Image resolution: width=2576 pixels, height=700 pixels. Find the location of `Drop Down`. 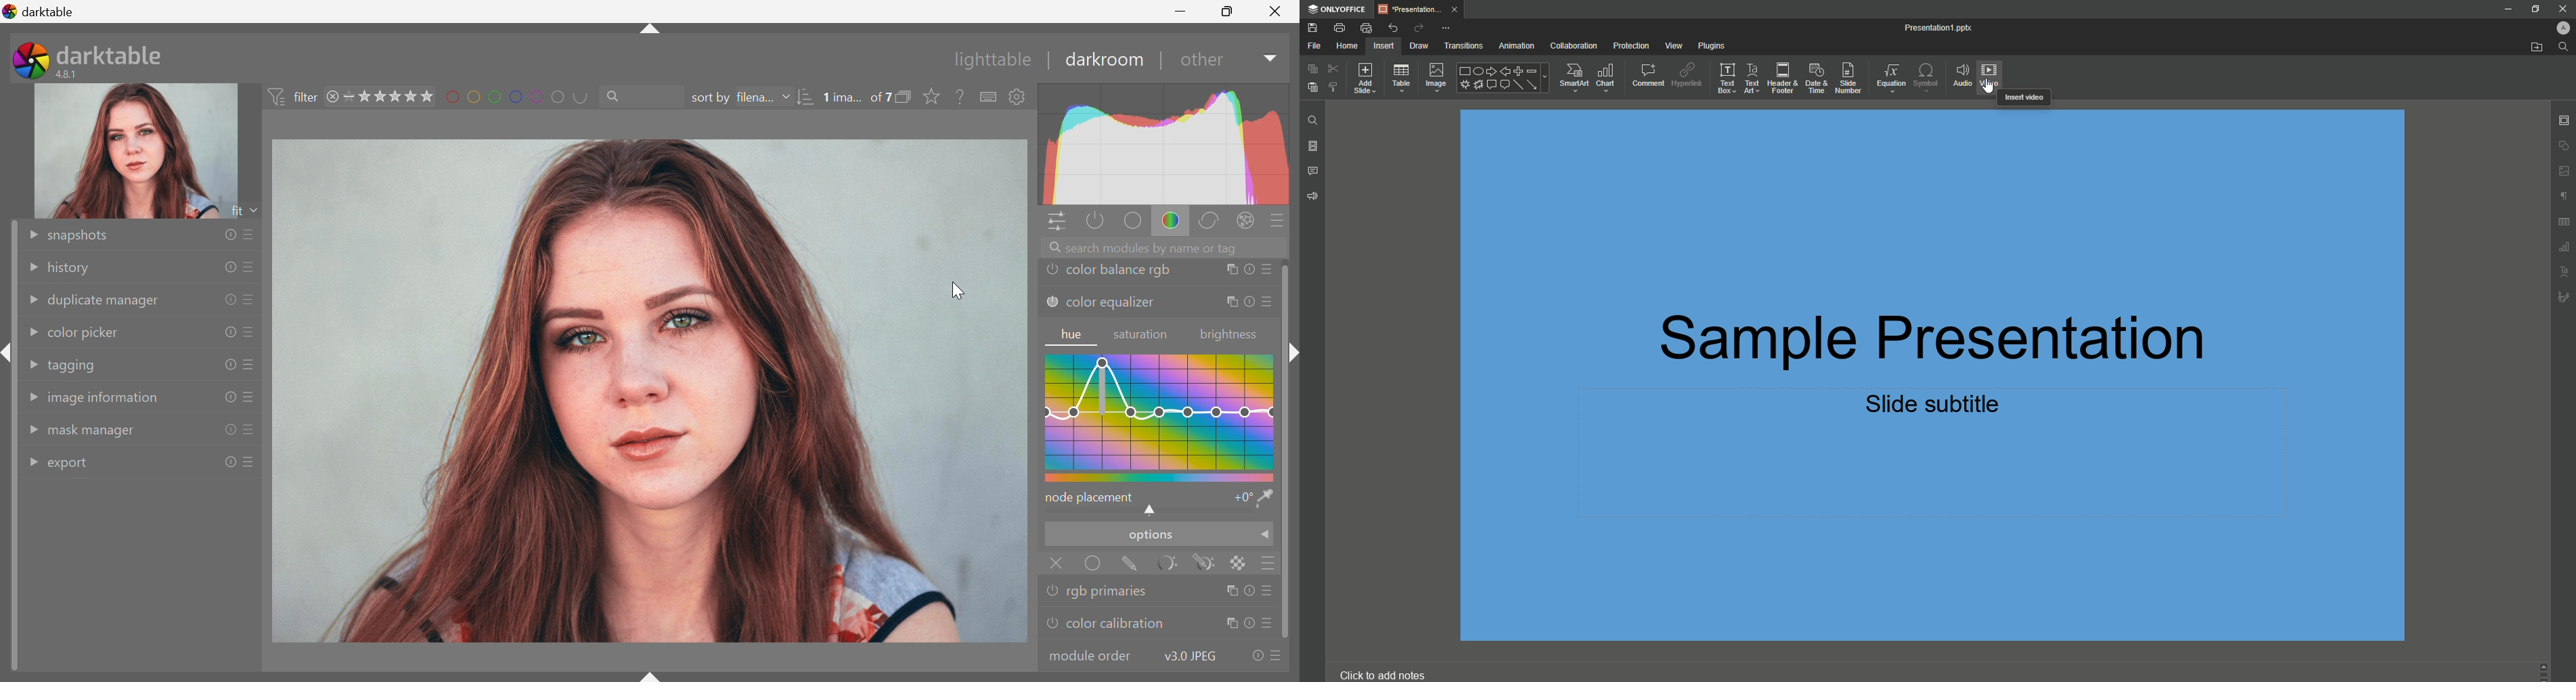

Drop Down is located at coordinates (786, 97).